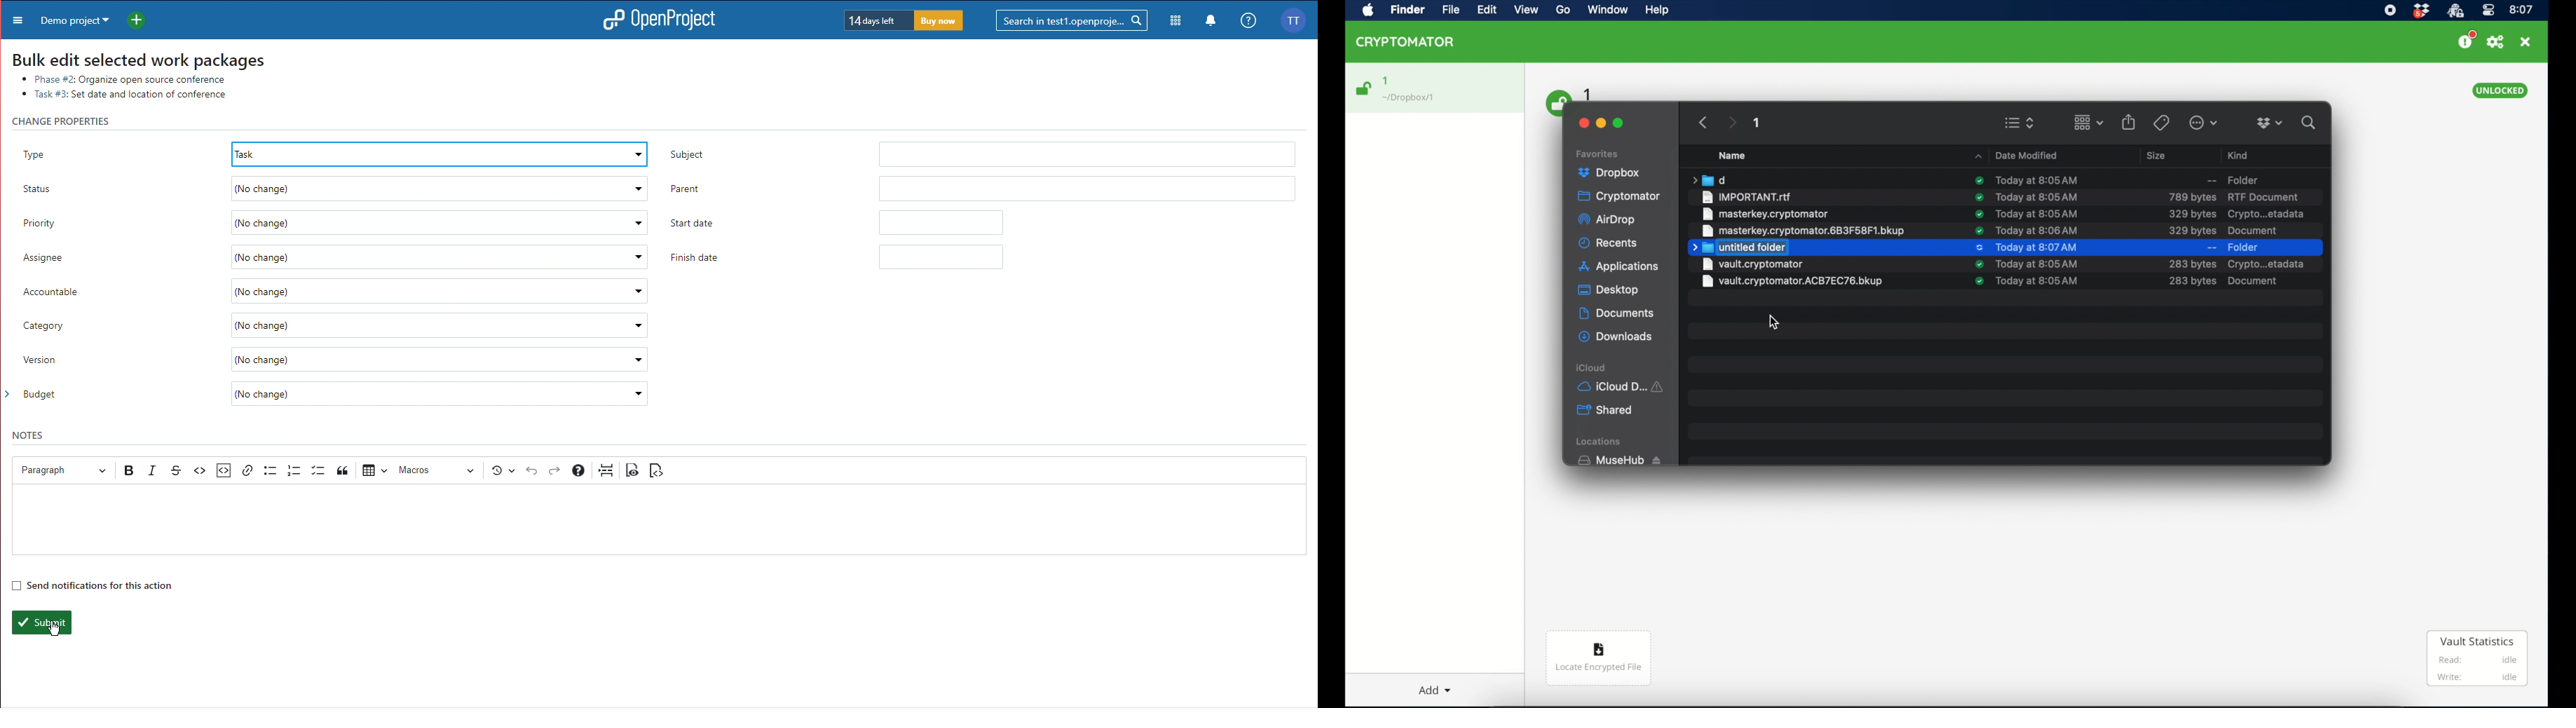 The width and height of the screenshot is (2576, 728). Describe the element at coordinates (1581, 121) in the screenshot. I see `close` at that location.